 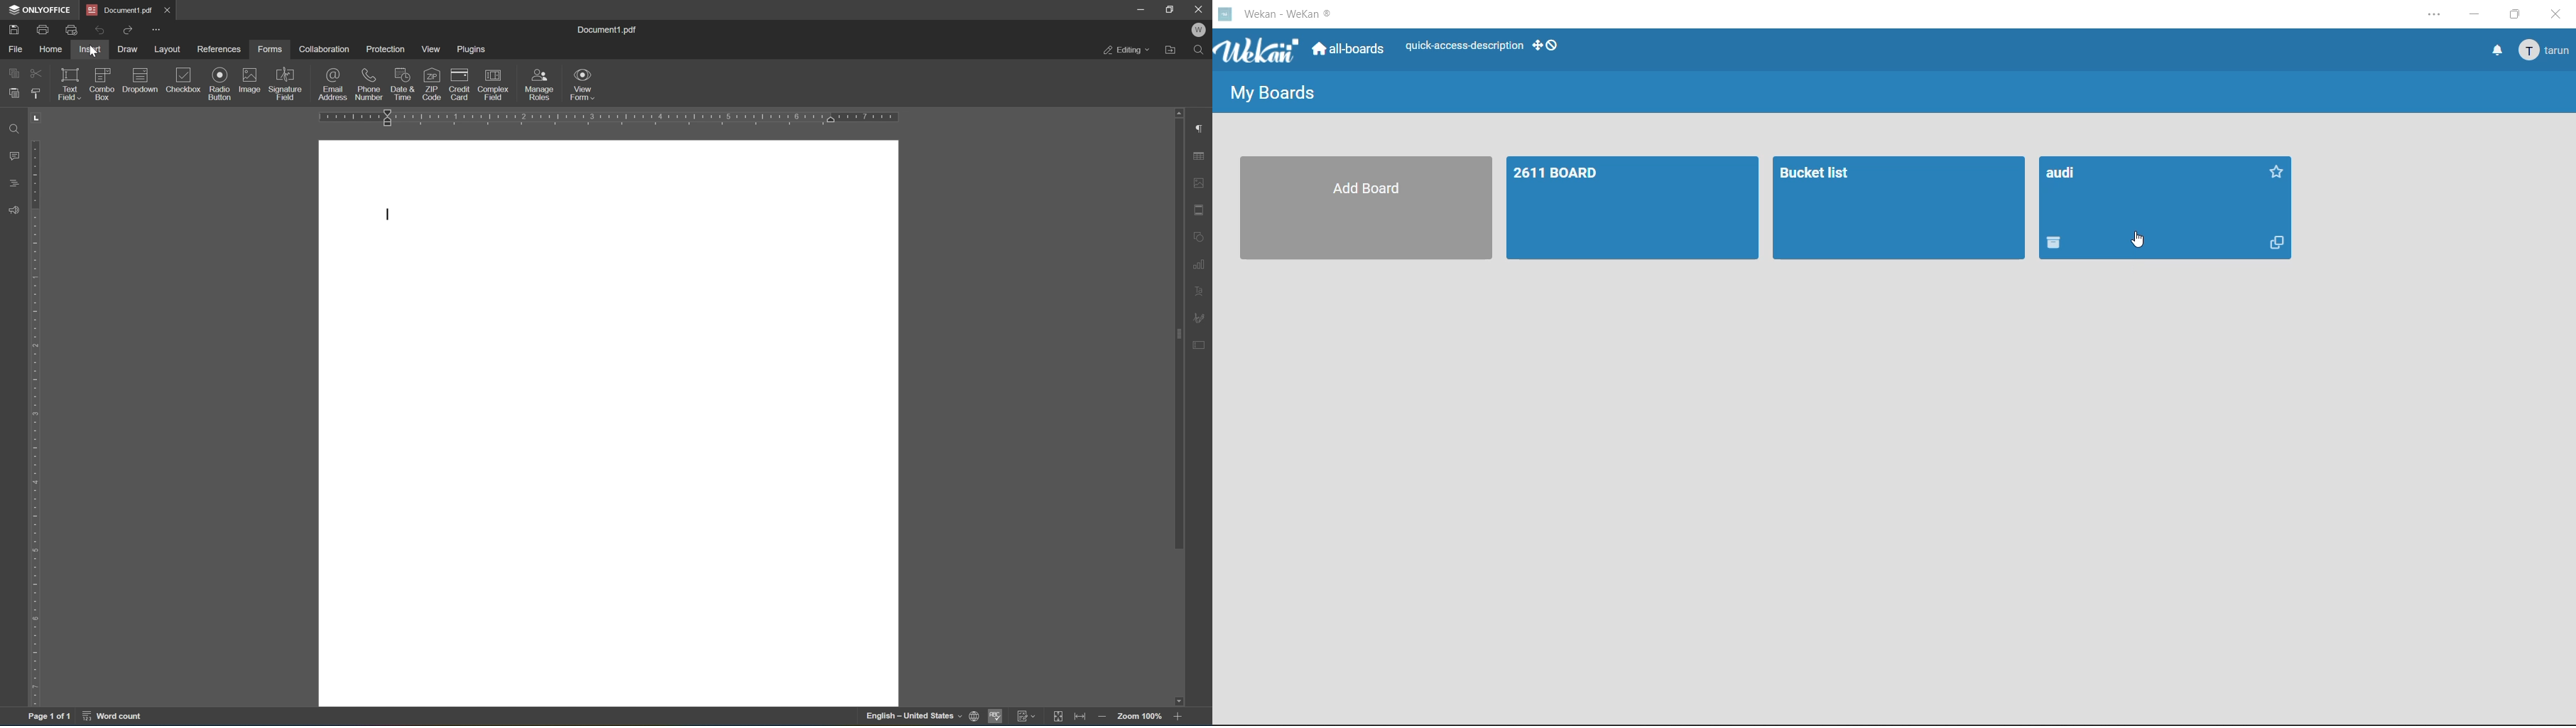 What do you see at coordinates (1199, 50) in the screenshot?
I see `Find` at bounding box center [1199, 50].